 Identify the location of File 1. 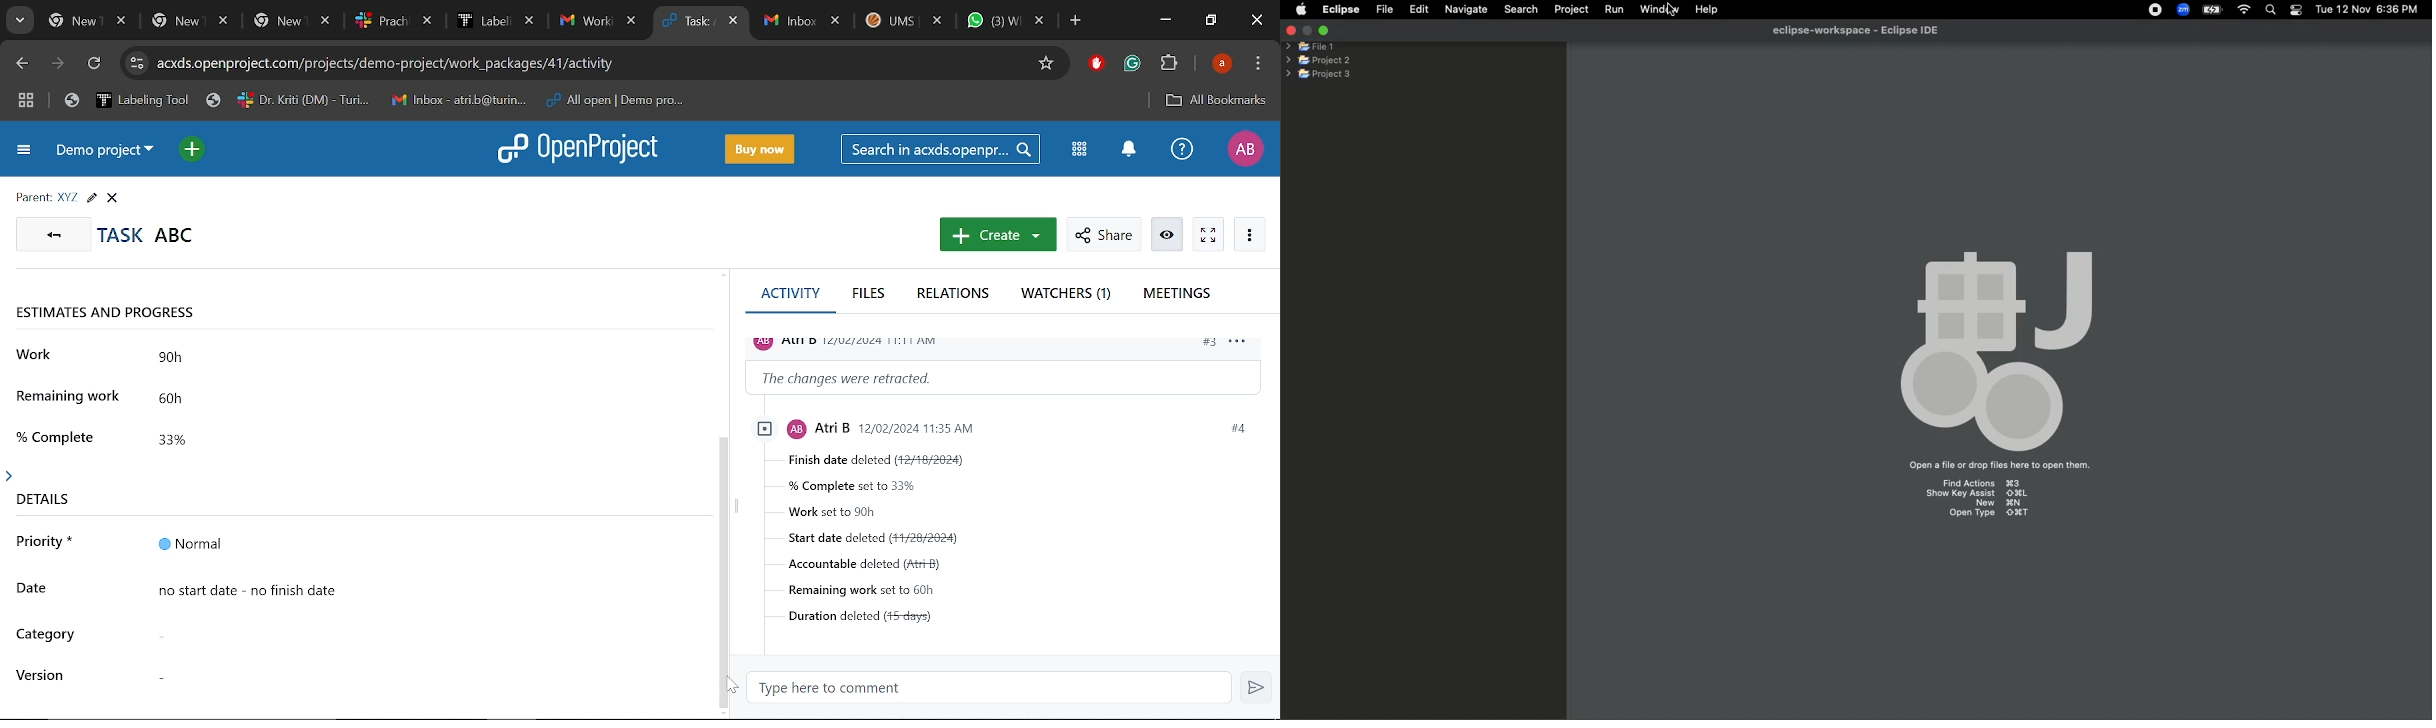
(1310, 47).